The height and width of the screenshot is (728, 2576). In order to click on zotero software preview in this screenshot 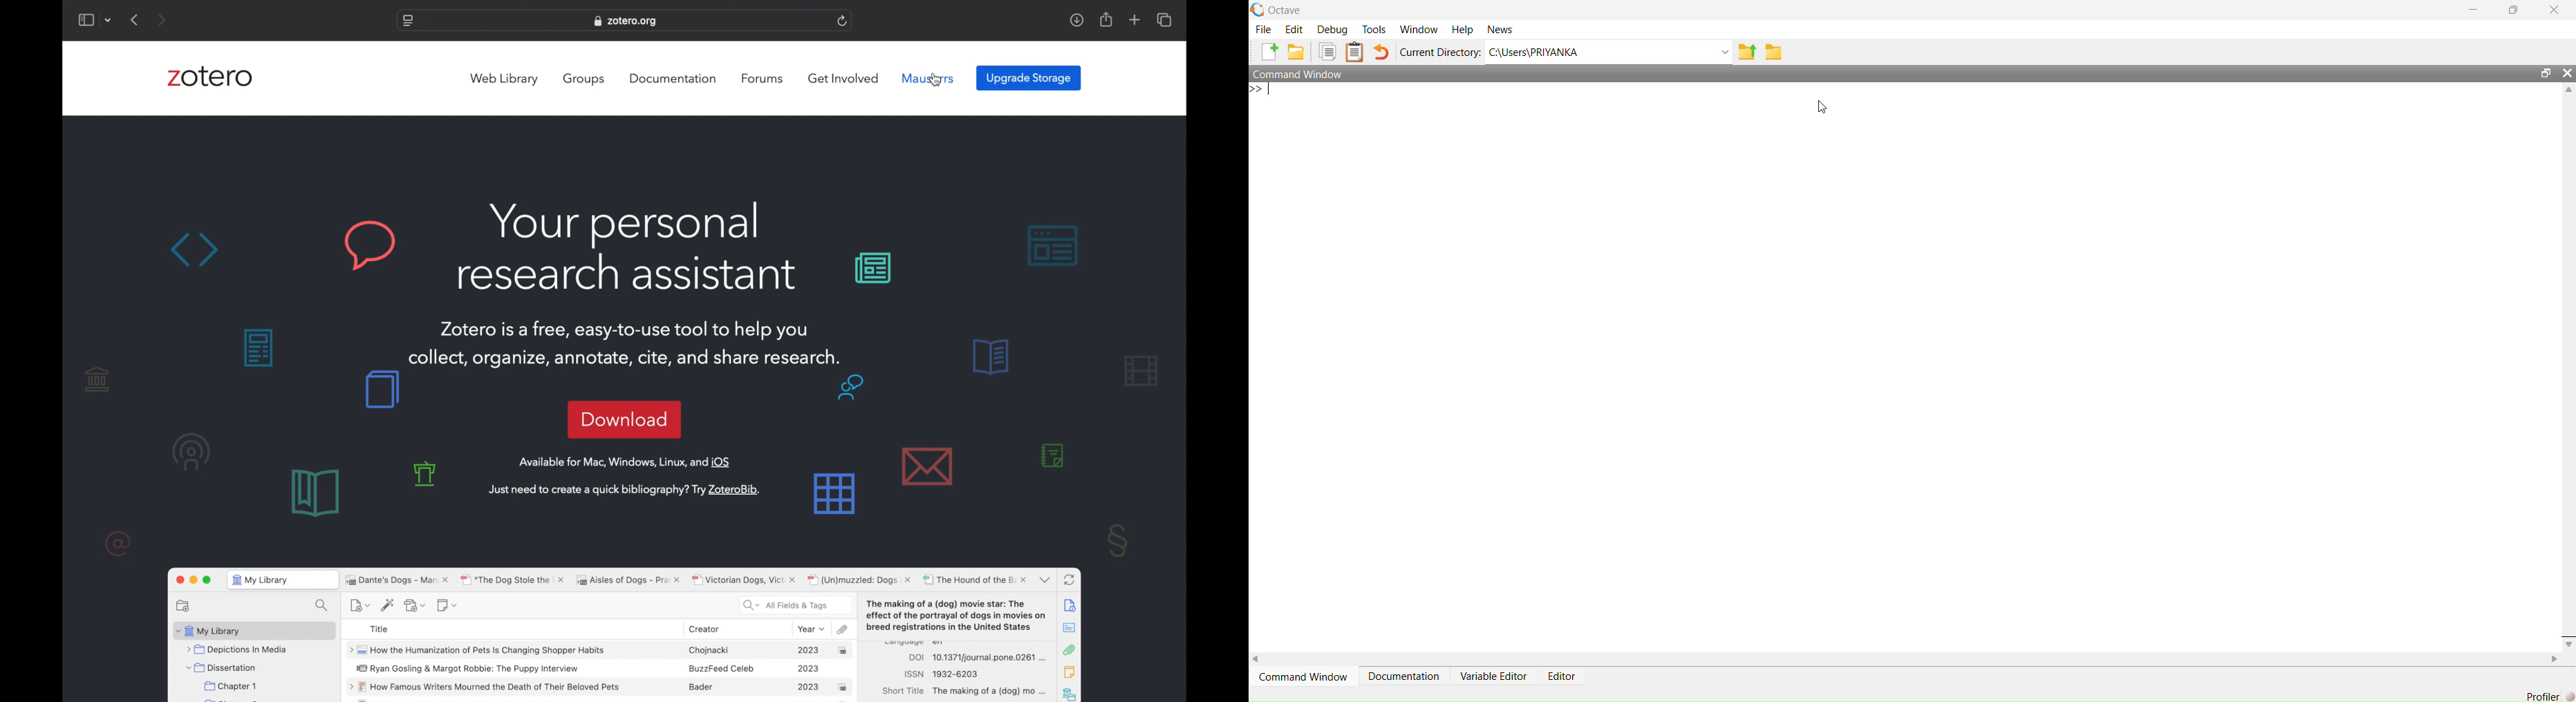, I will do `click(626, 631)`.